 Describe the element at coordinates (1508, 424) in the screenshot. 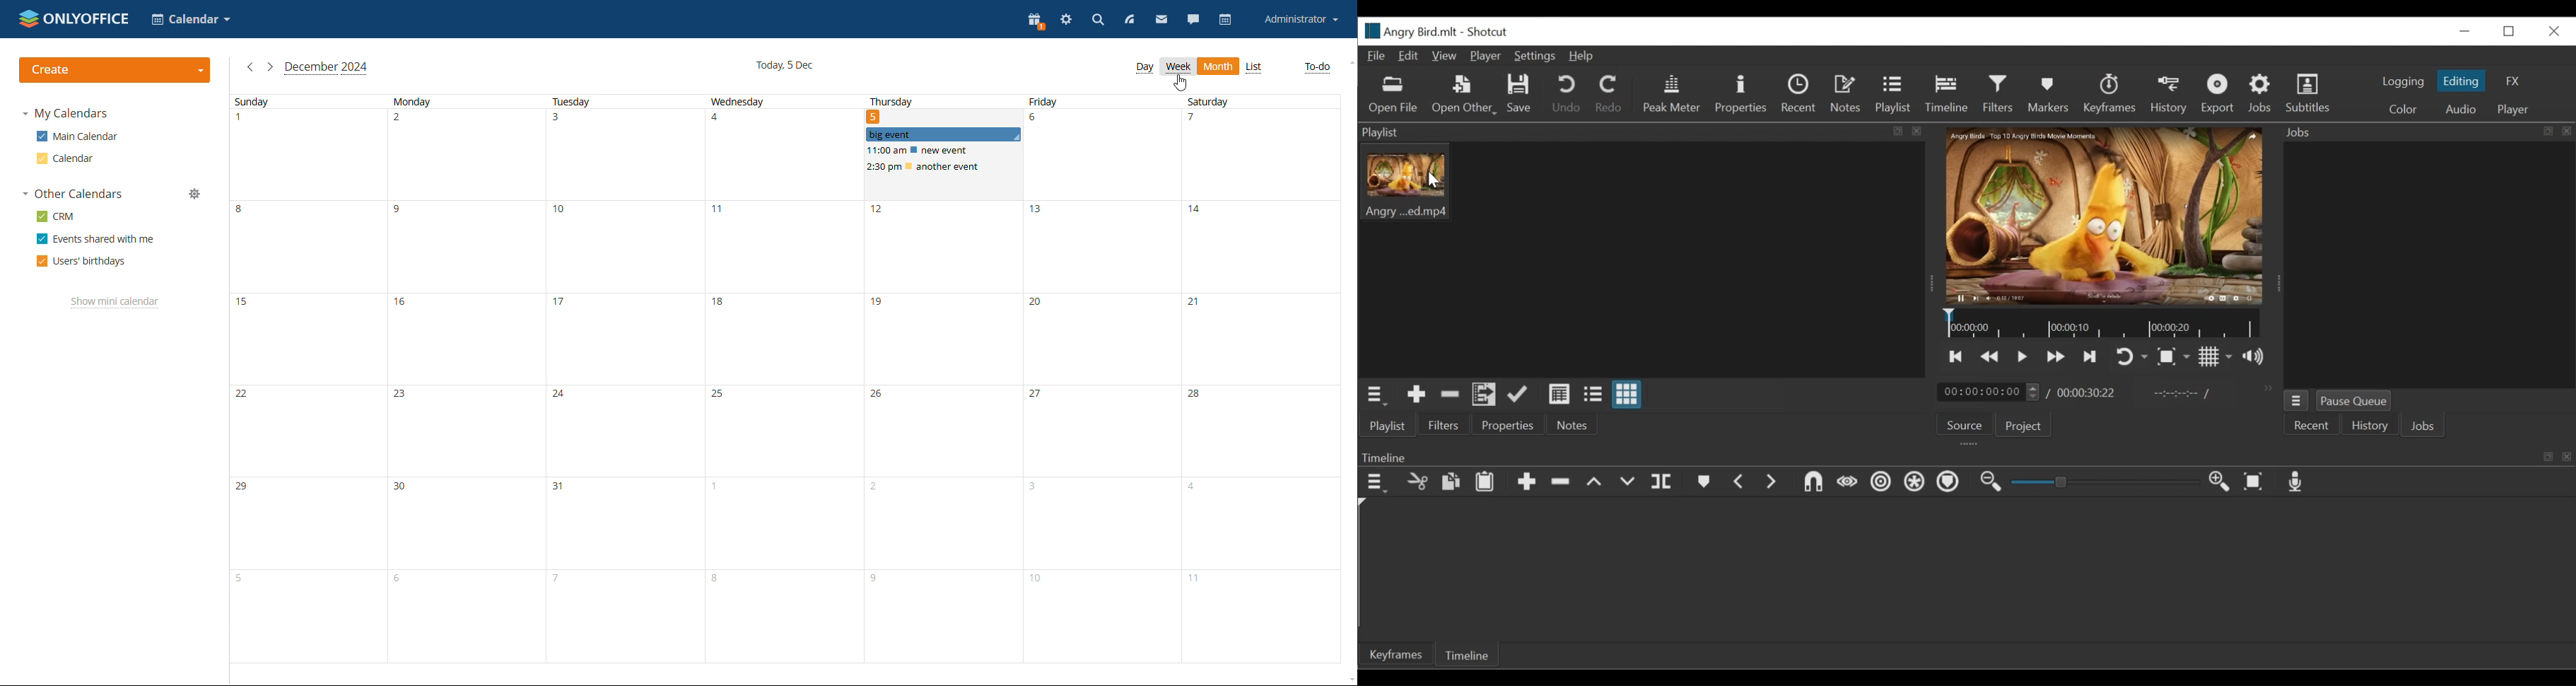

I see `Properties` at that location.